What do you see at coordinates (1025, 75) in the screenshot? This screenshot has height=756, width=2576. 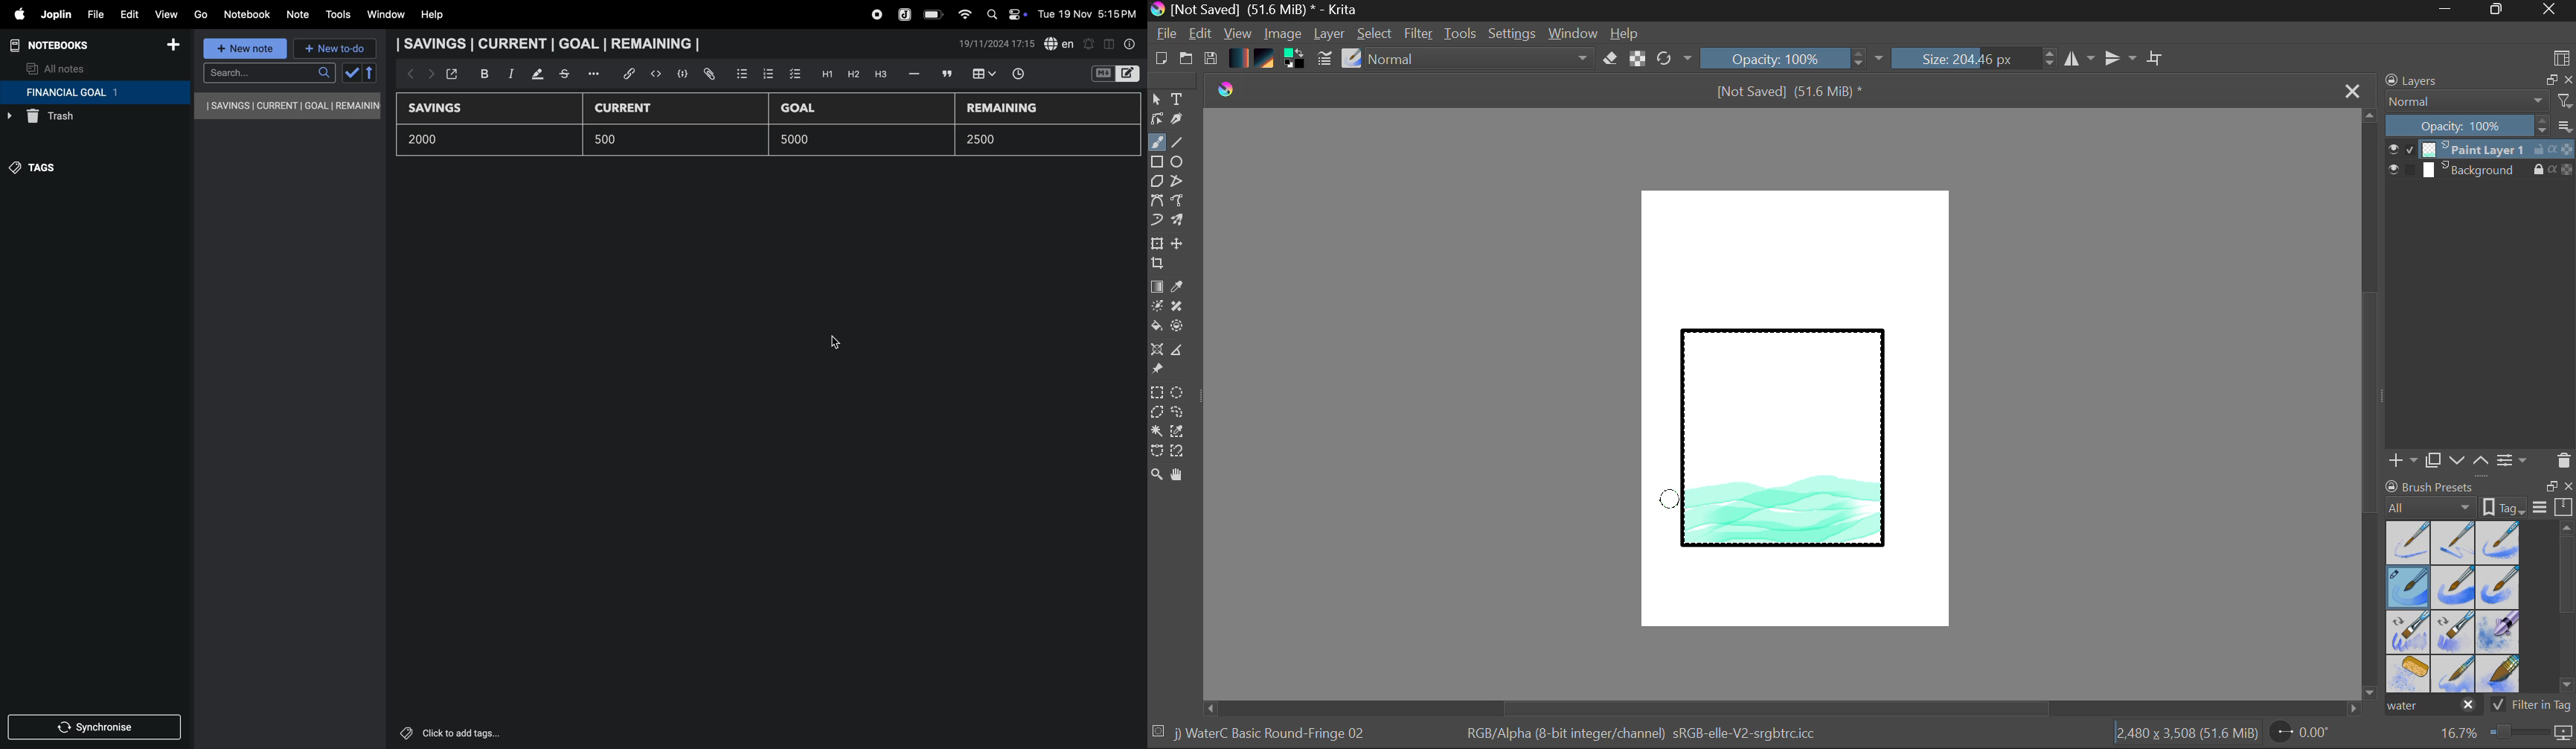 I see `time` at bounding box center [1025, 75].